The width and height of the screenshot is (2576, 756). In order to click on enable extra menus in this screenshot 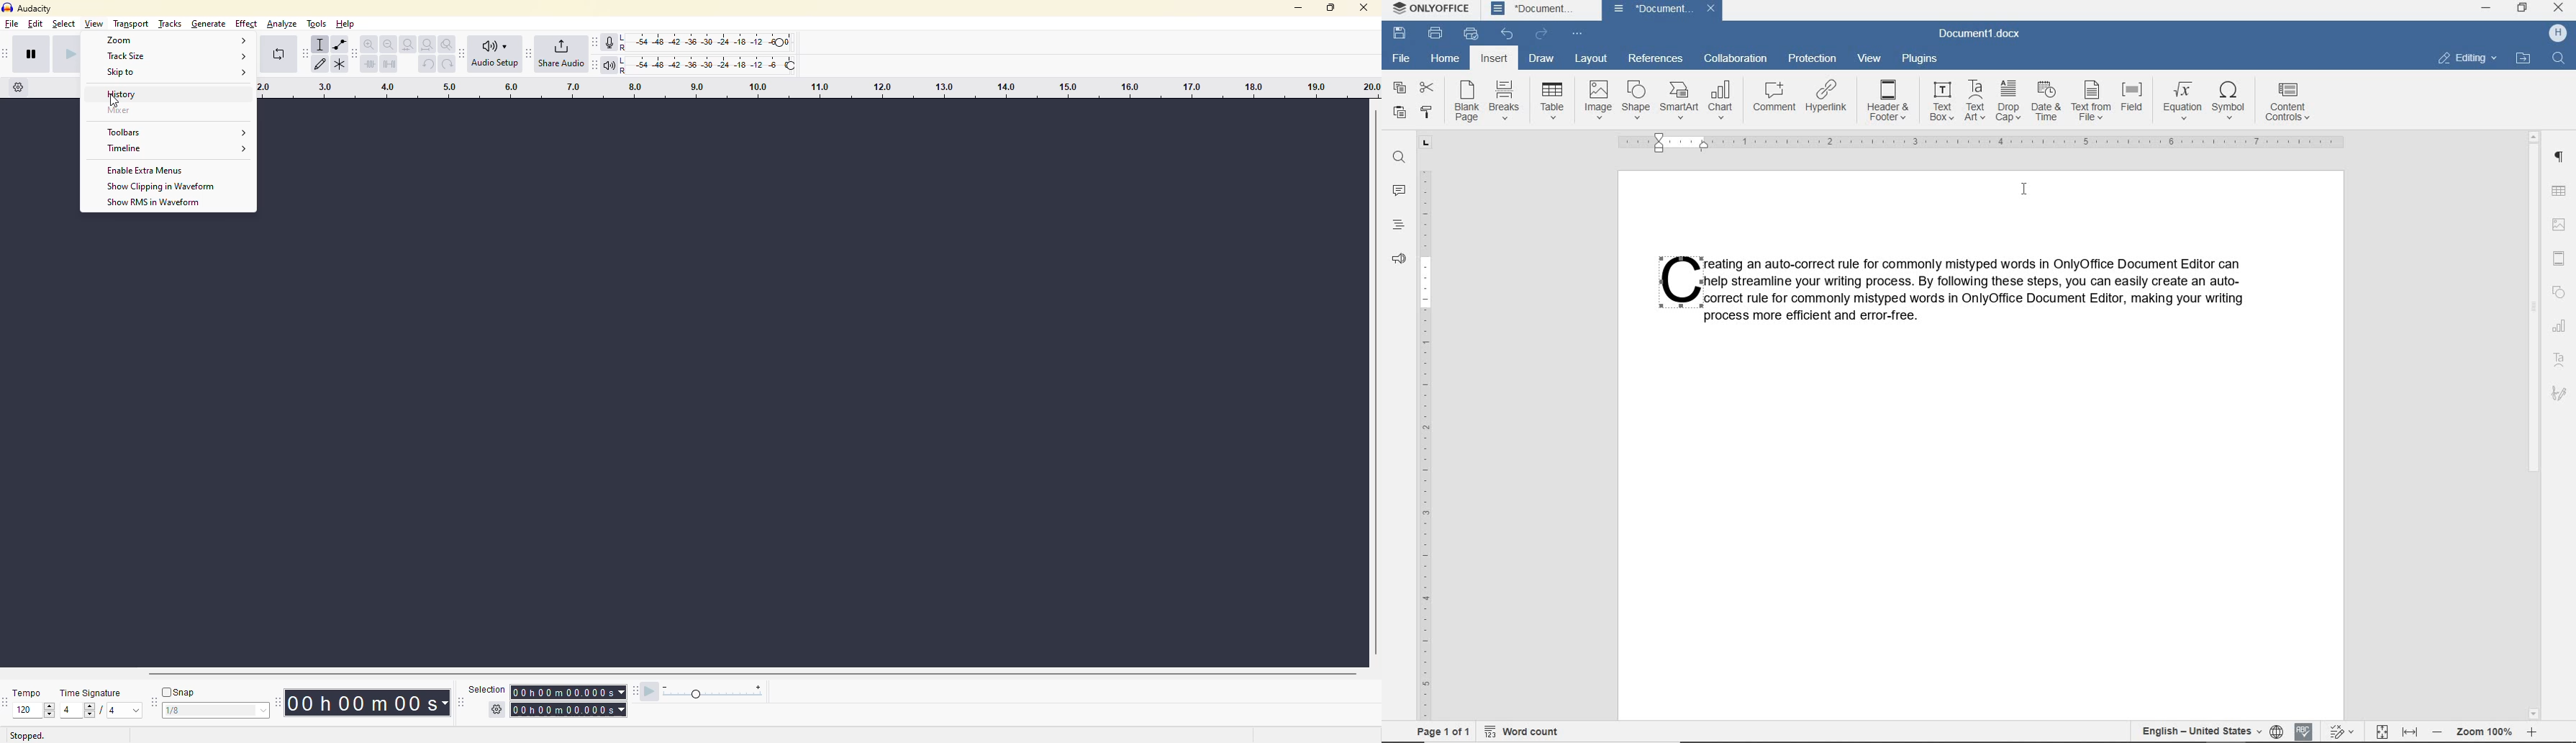, I will do `click(148, 171)`.